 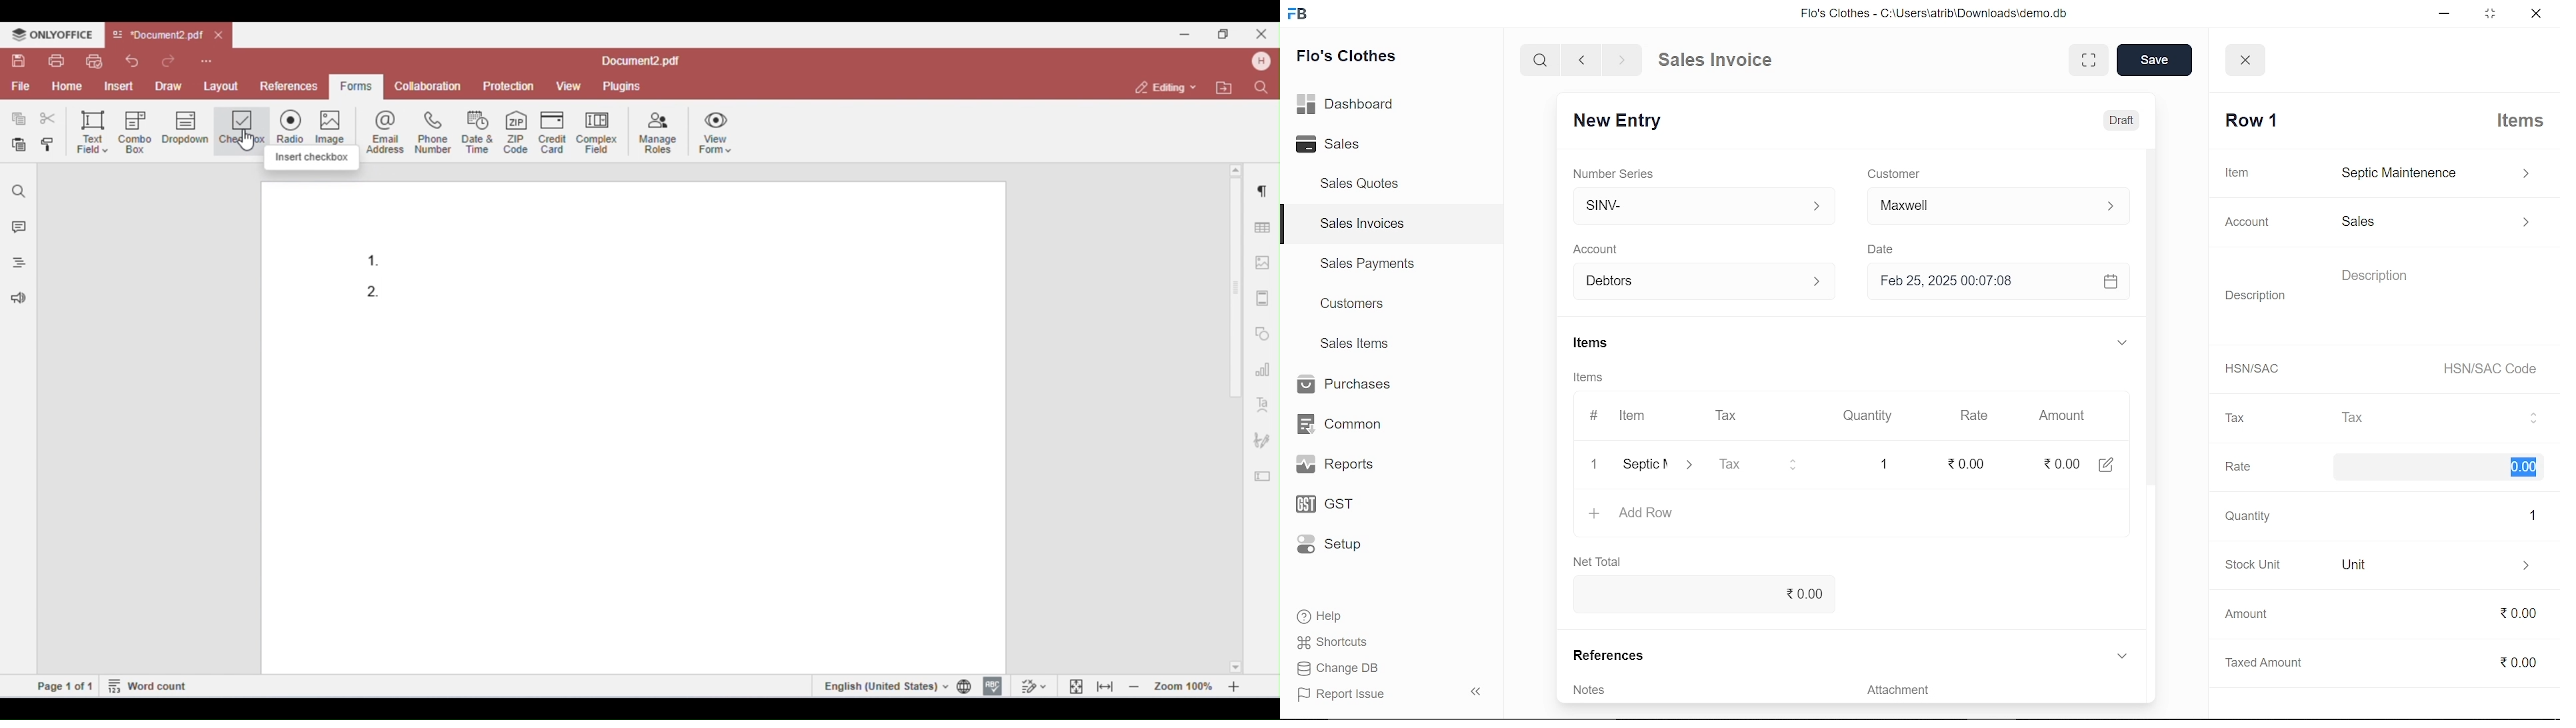 What do you see at coordinates (1981, 415) in the screenshot?
I see `Rate` at bounding box center [1981, 415].